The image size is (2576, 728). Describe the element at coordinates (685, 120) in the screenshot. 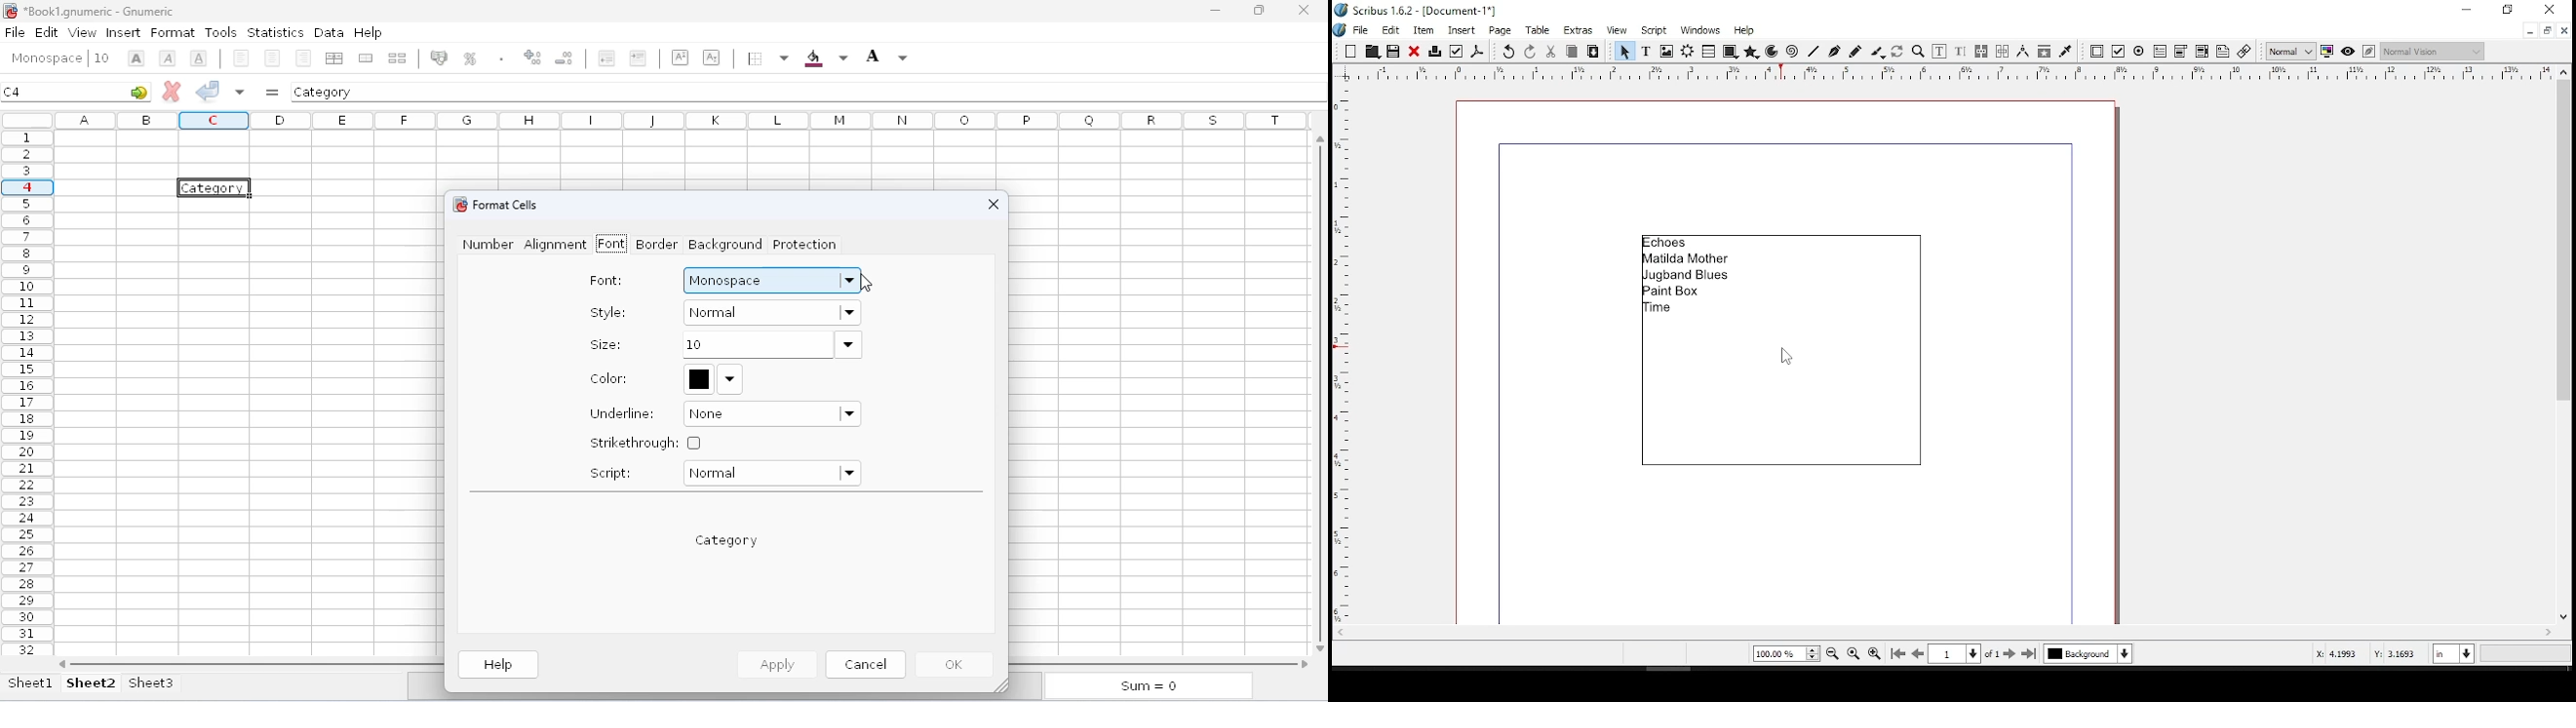

I see `columns` at that location.